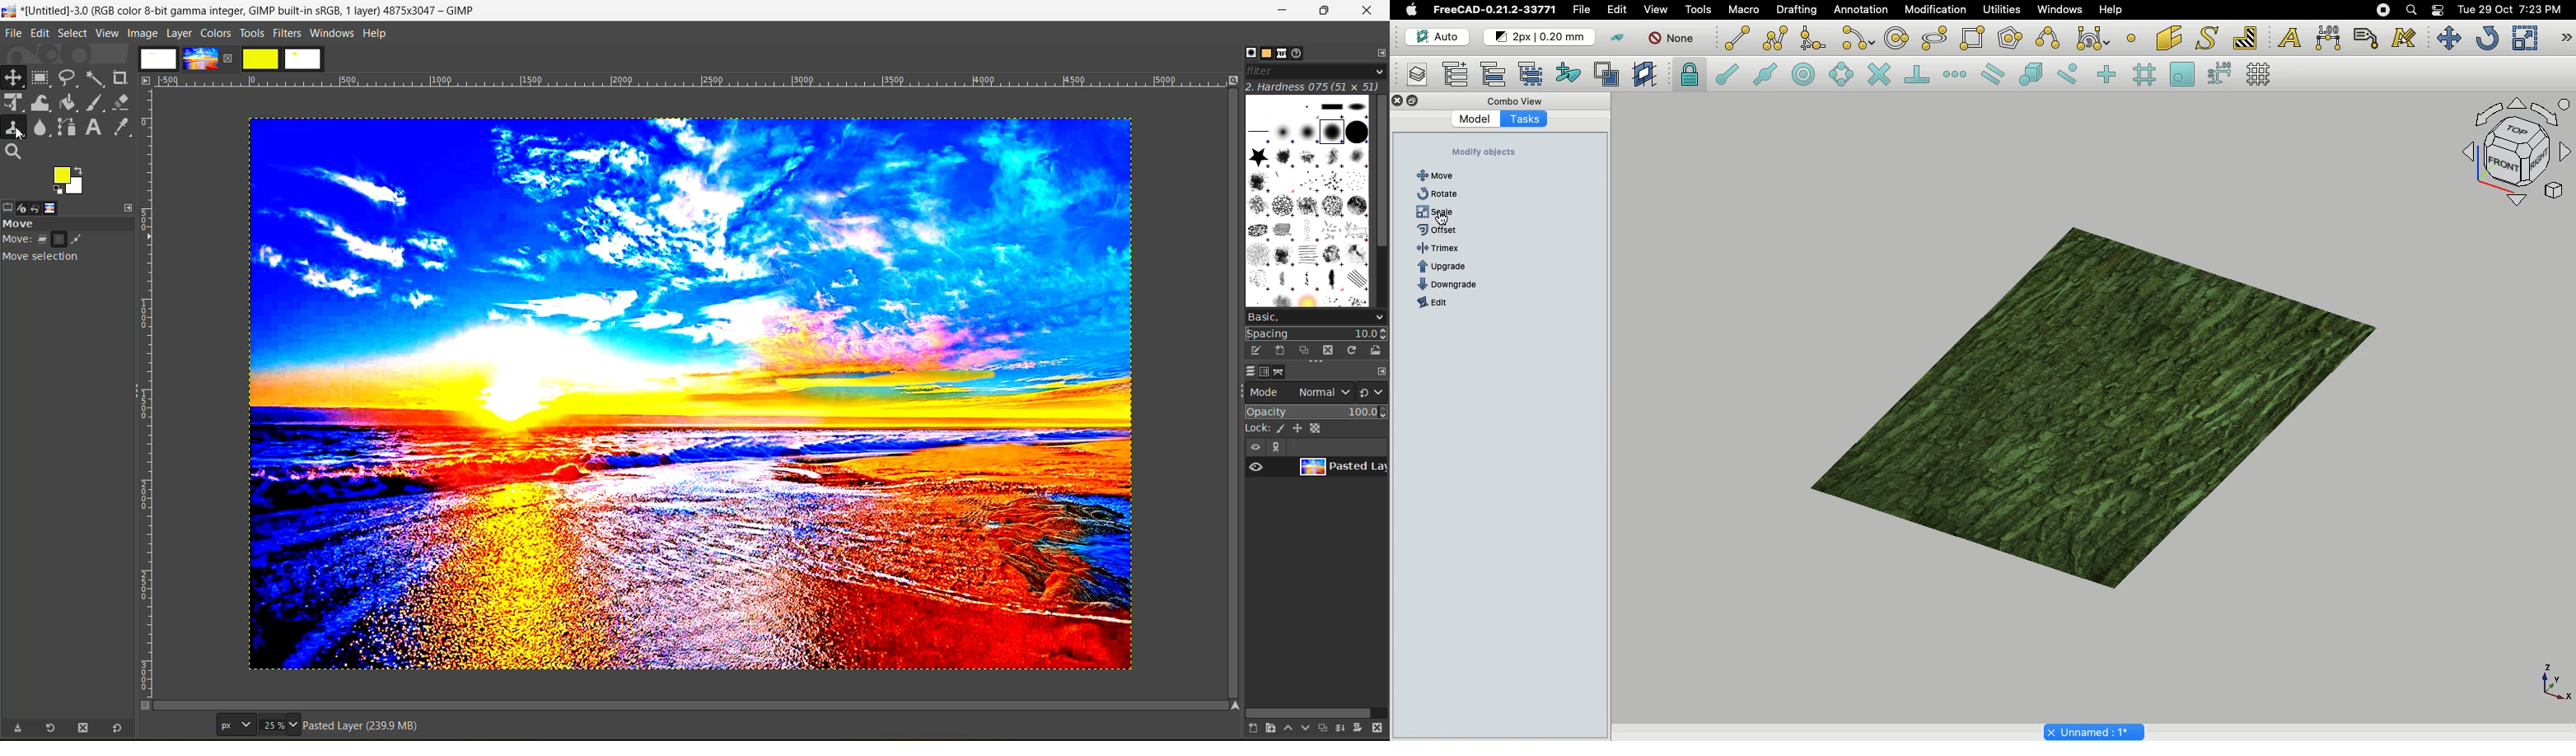 The image size is (2576, 756). Describe the element at coordinates (2438, 9) in the screenshot. I see `Notification` at that location.